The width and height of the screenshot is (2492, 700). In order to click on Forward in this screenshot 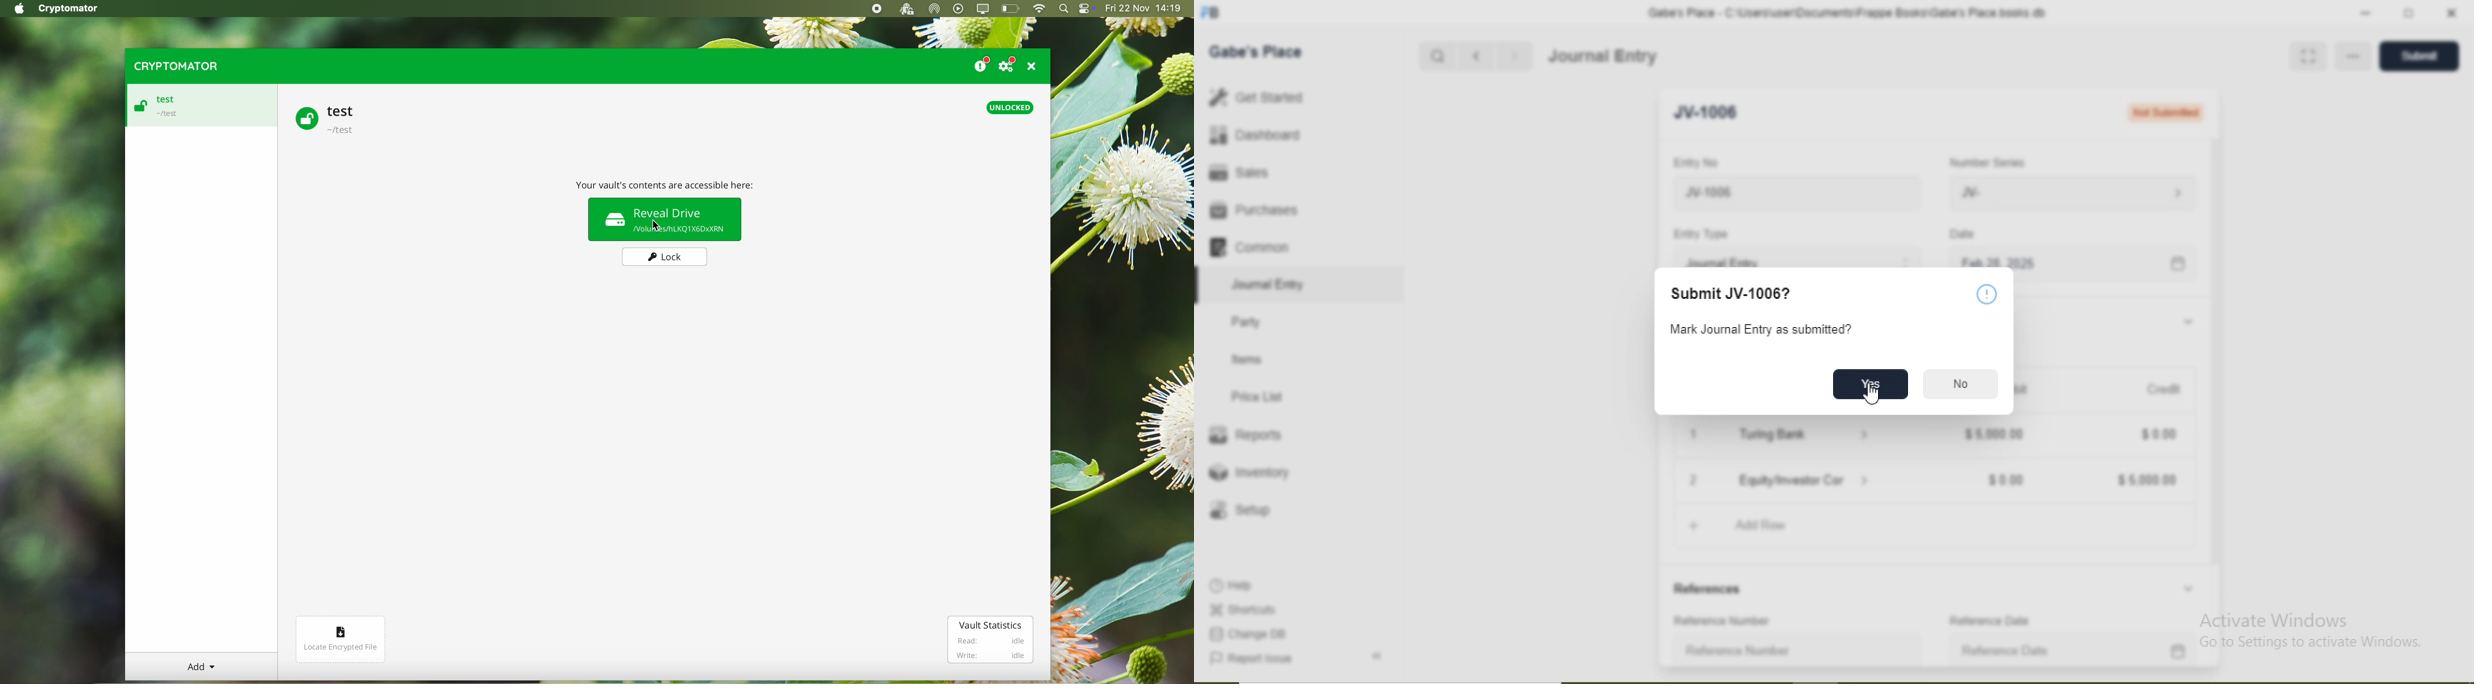, I will do `click(1515, 56)`.